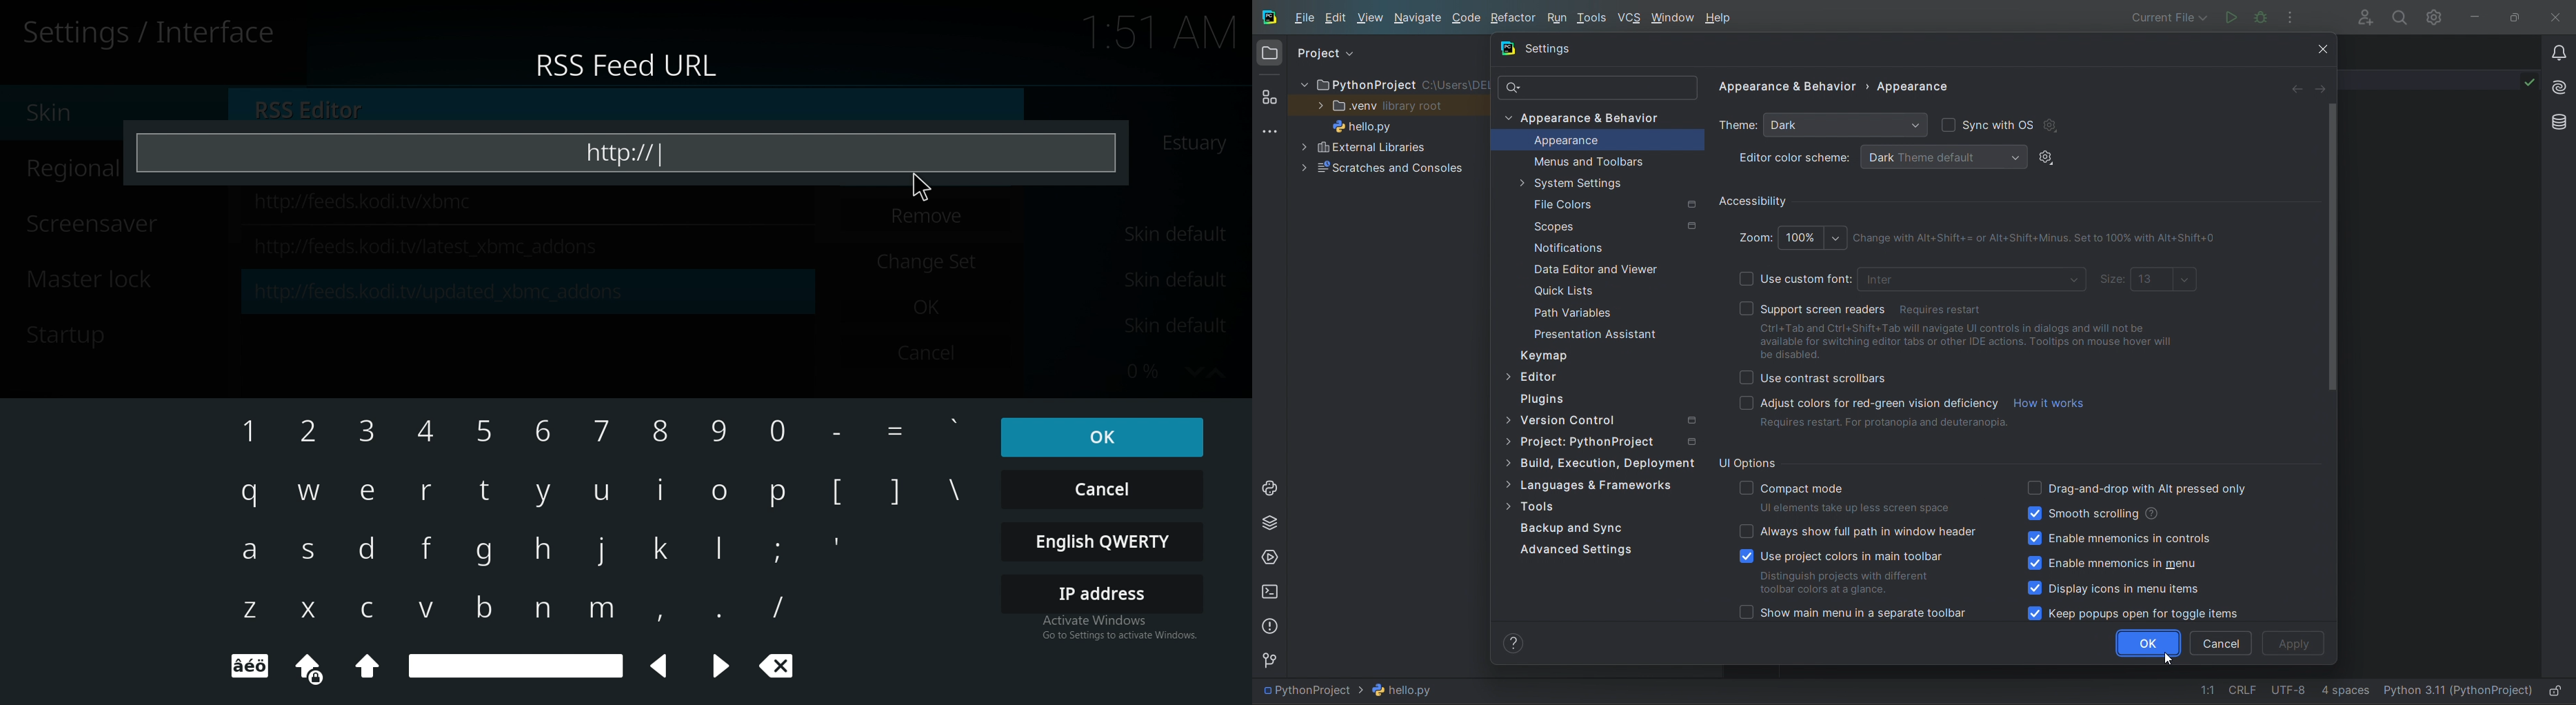 This screenshot has height=728, width=2576. I want to click on keyboard Input, so click(953, 424).